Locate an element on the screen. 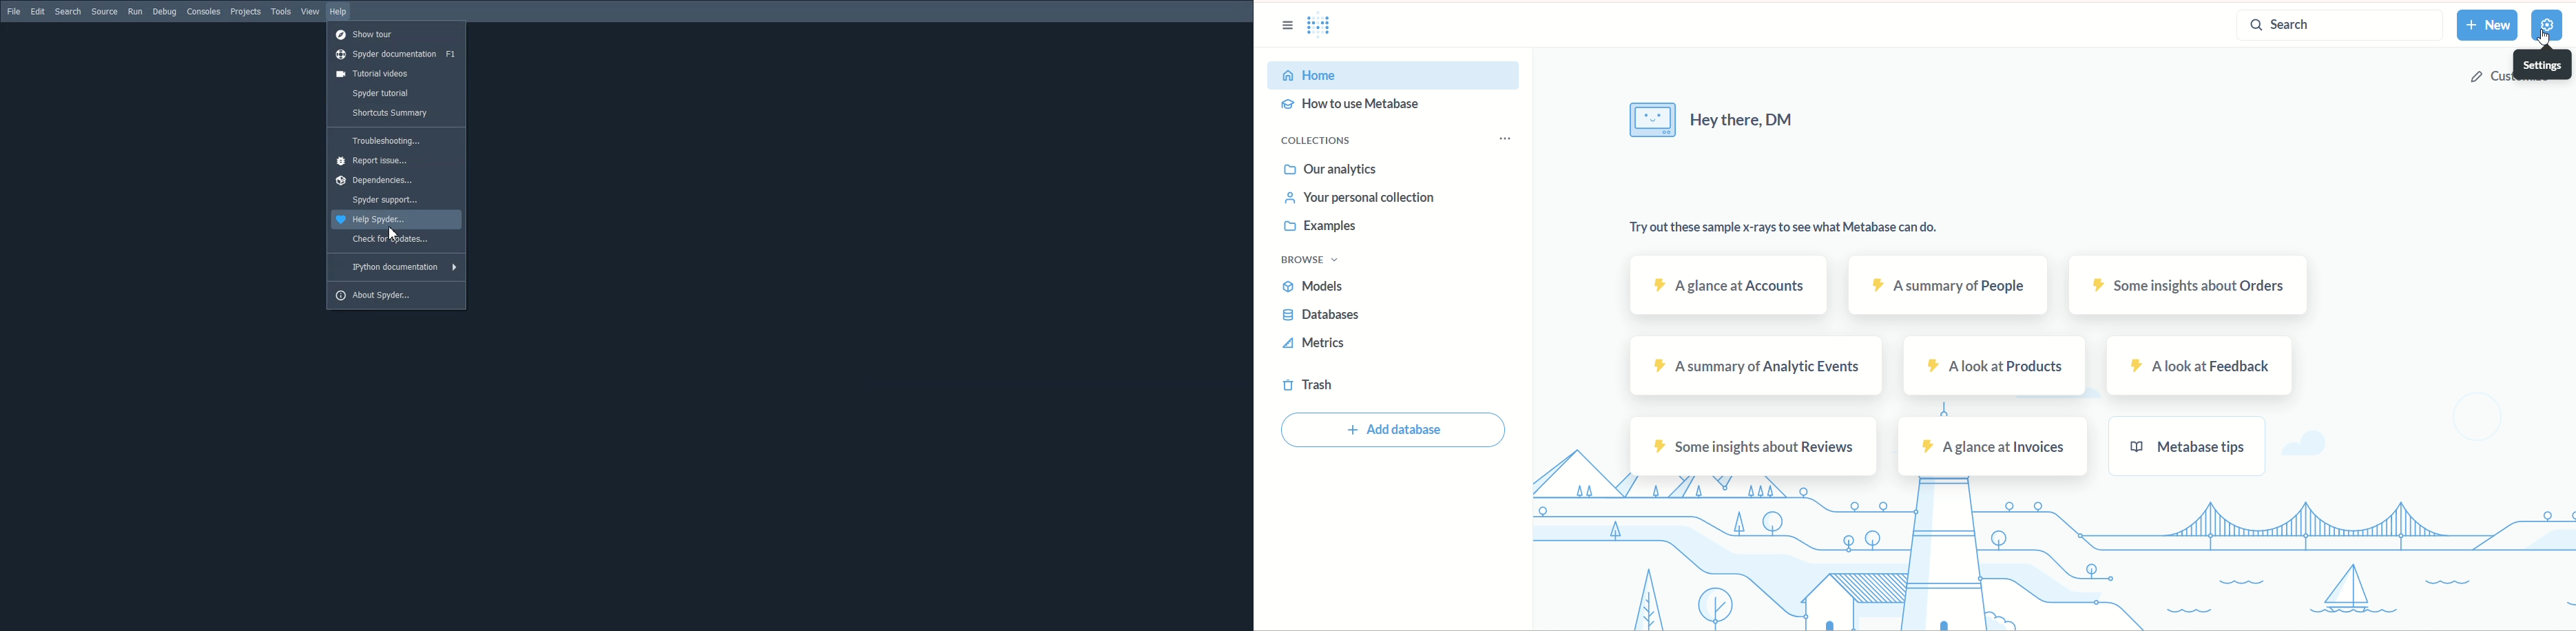 The height and width of the screenshot is (644, 2576). File is located at coordinates (14, 11).